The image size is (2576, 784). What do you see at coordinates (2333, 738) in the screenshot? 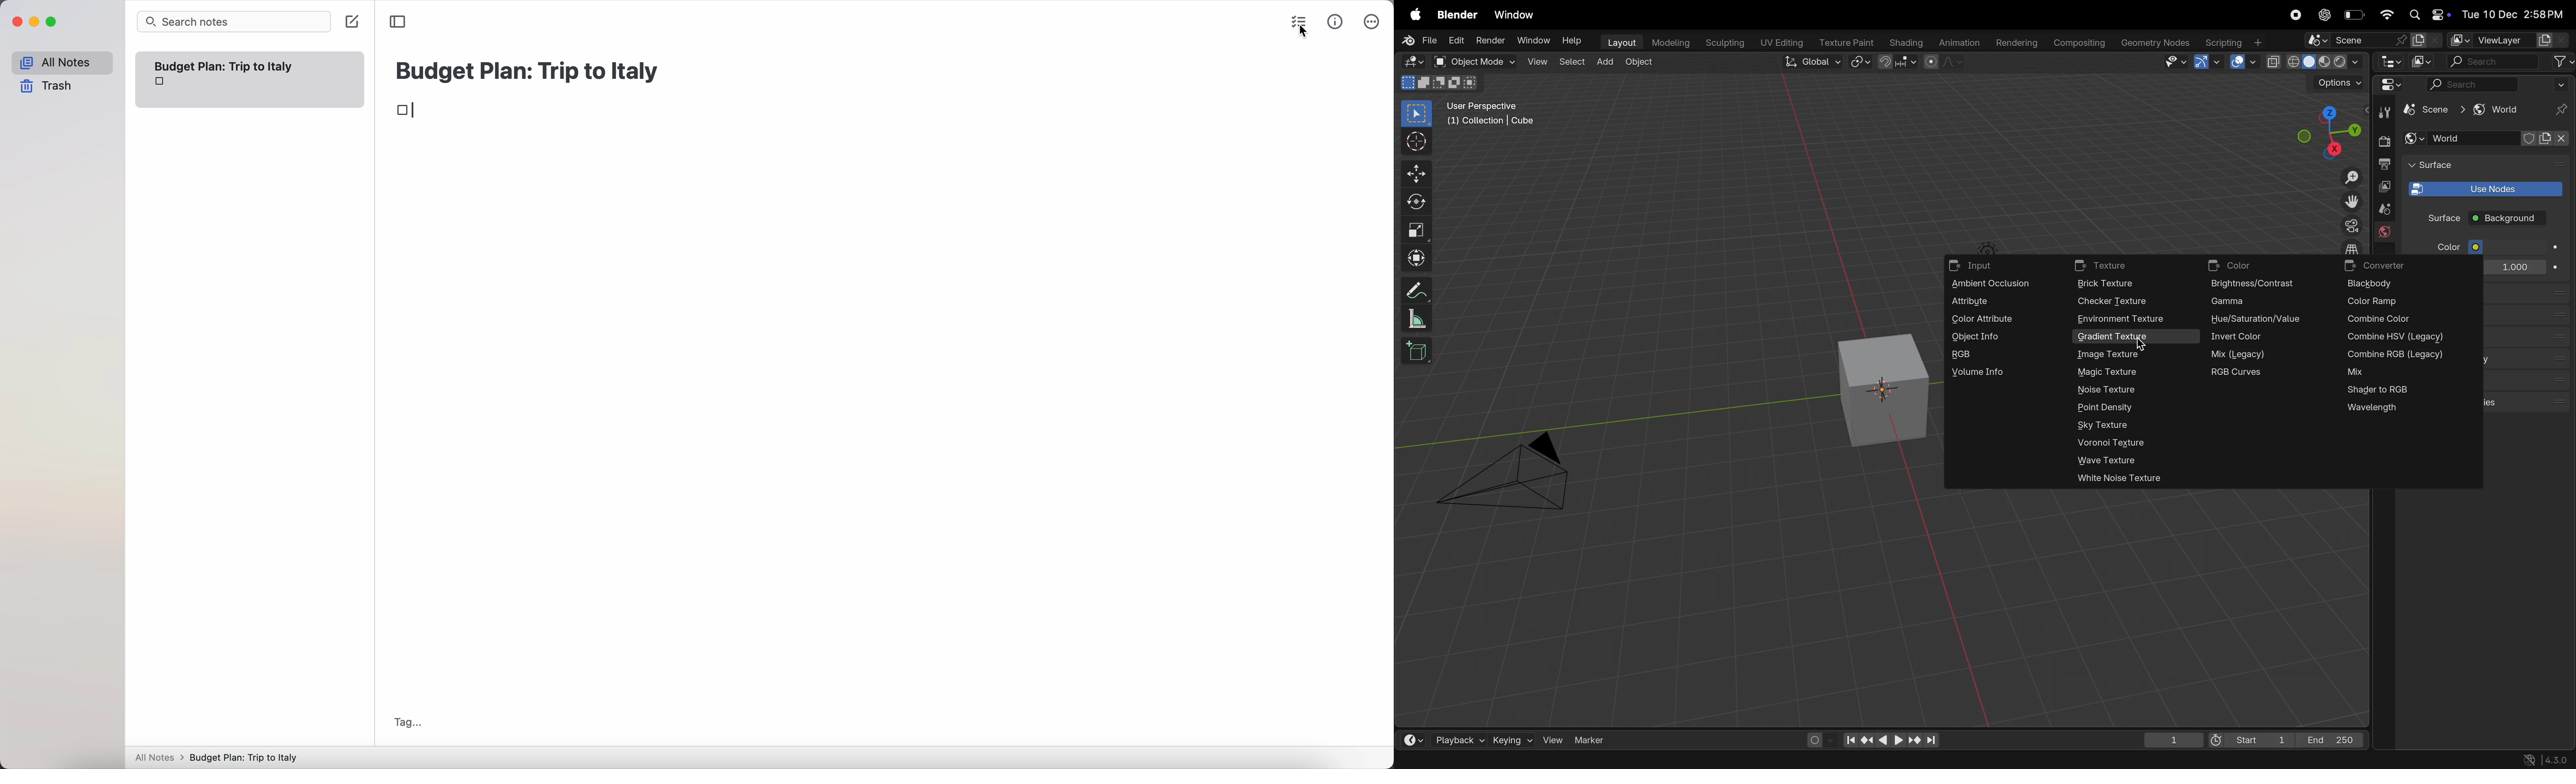
I see `End` at bounding box center [2333, 738].